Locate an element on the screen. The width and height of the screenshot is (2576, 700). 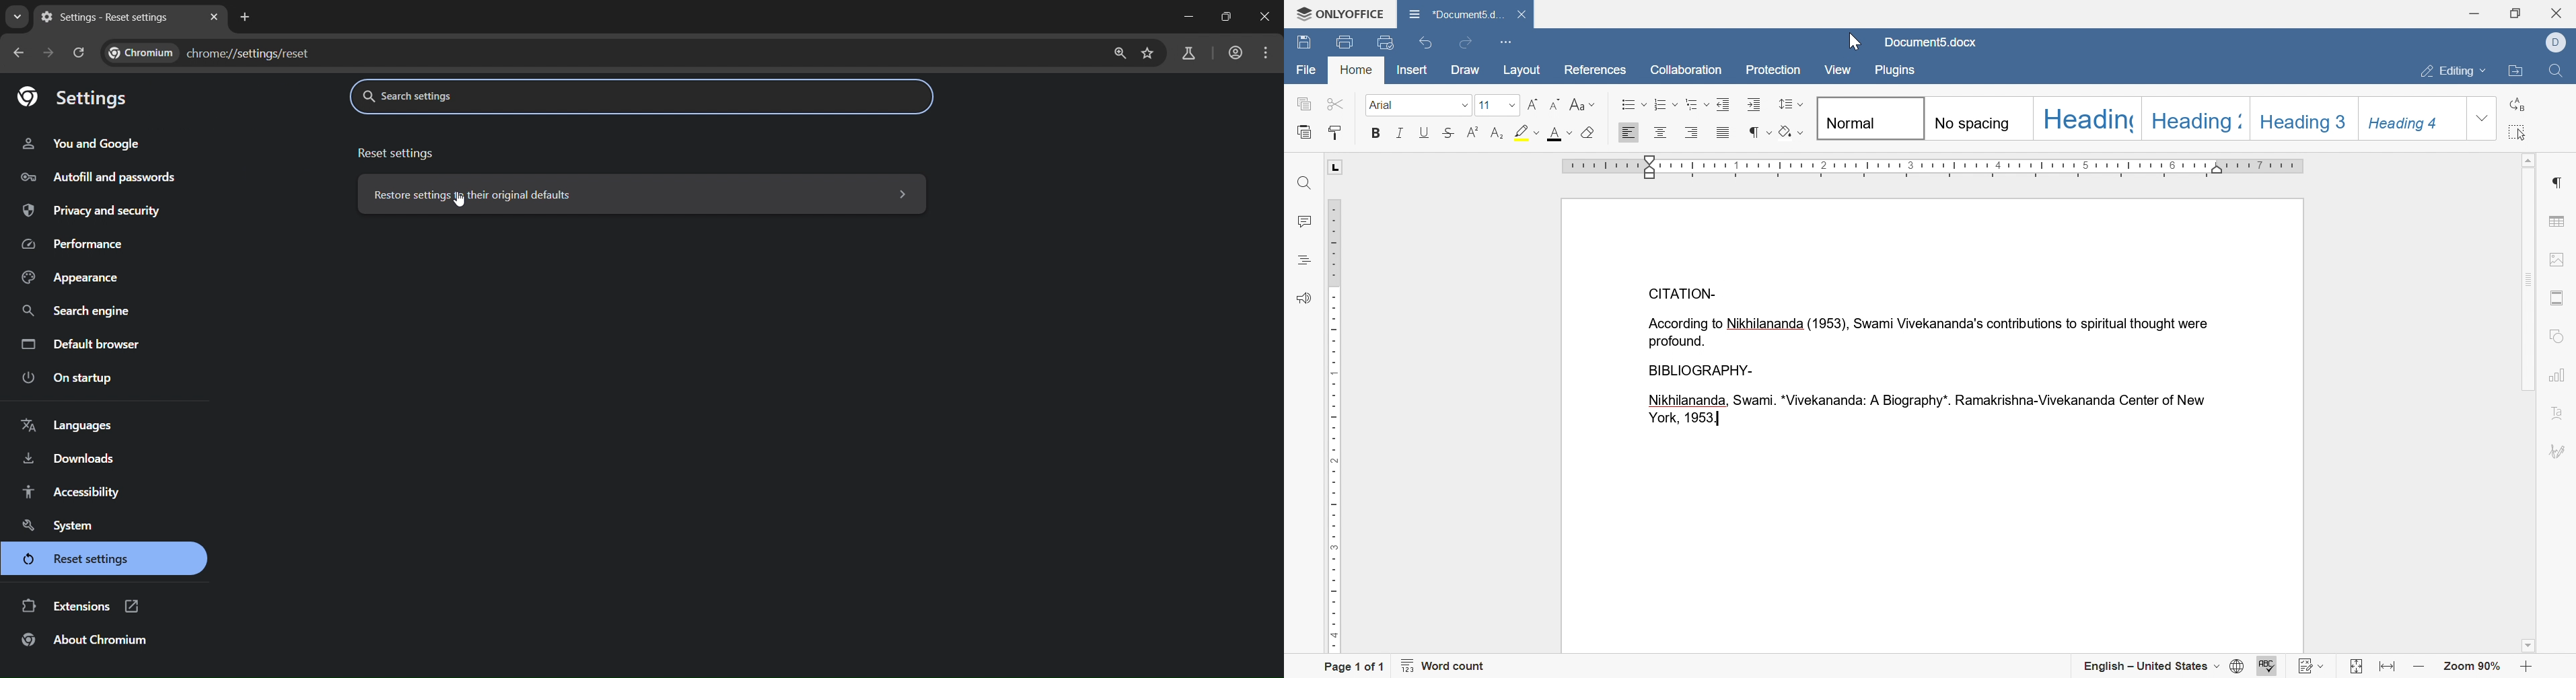
home is located at coordinates (1353, 70).